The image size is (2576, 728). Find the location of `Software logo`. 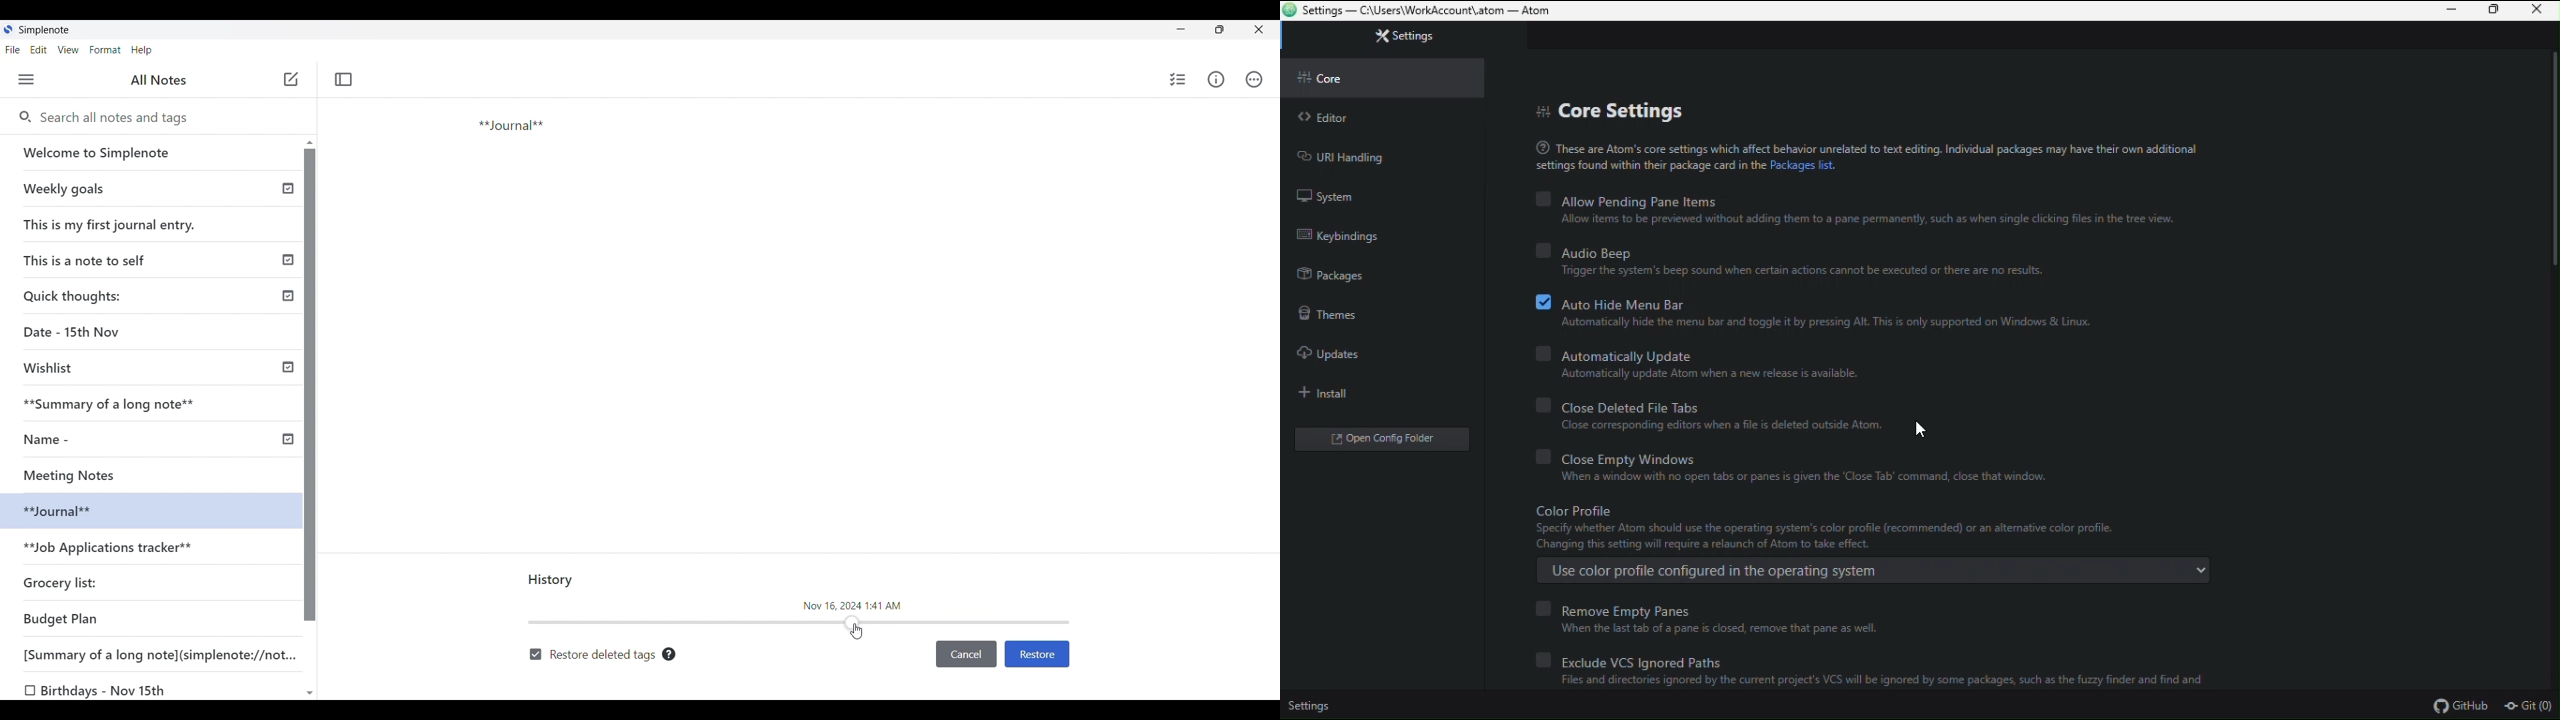

Software logo is located at coordinates (8, 29).